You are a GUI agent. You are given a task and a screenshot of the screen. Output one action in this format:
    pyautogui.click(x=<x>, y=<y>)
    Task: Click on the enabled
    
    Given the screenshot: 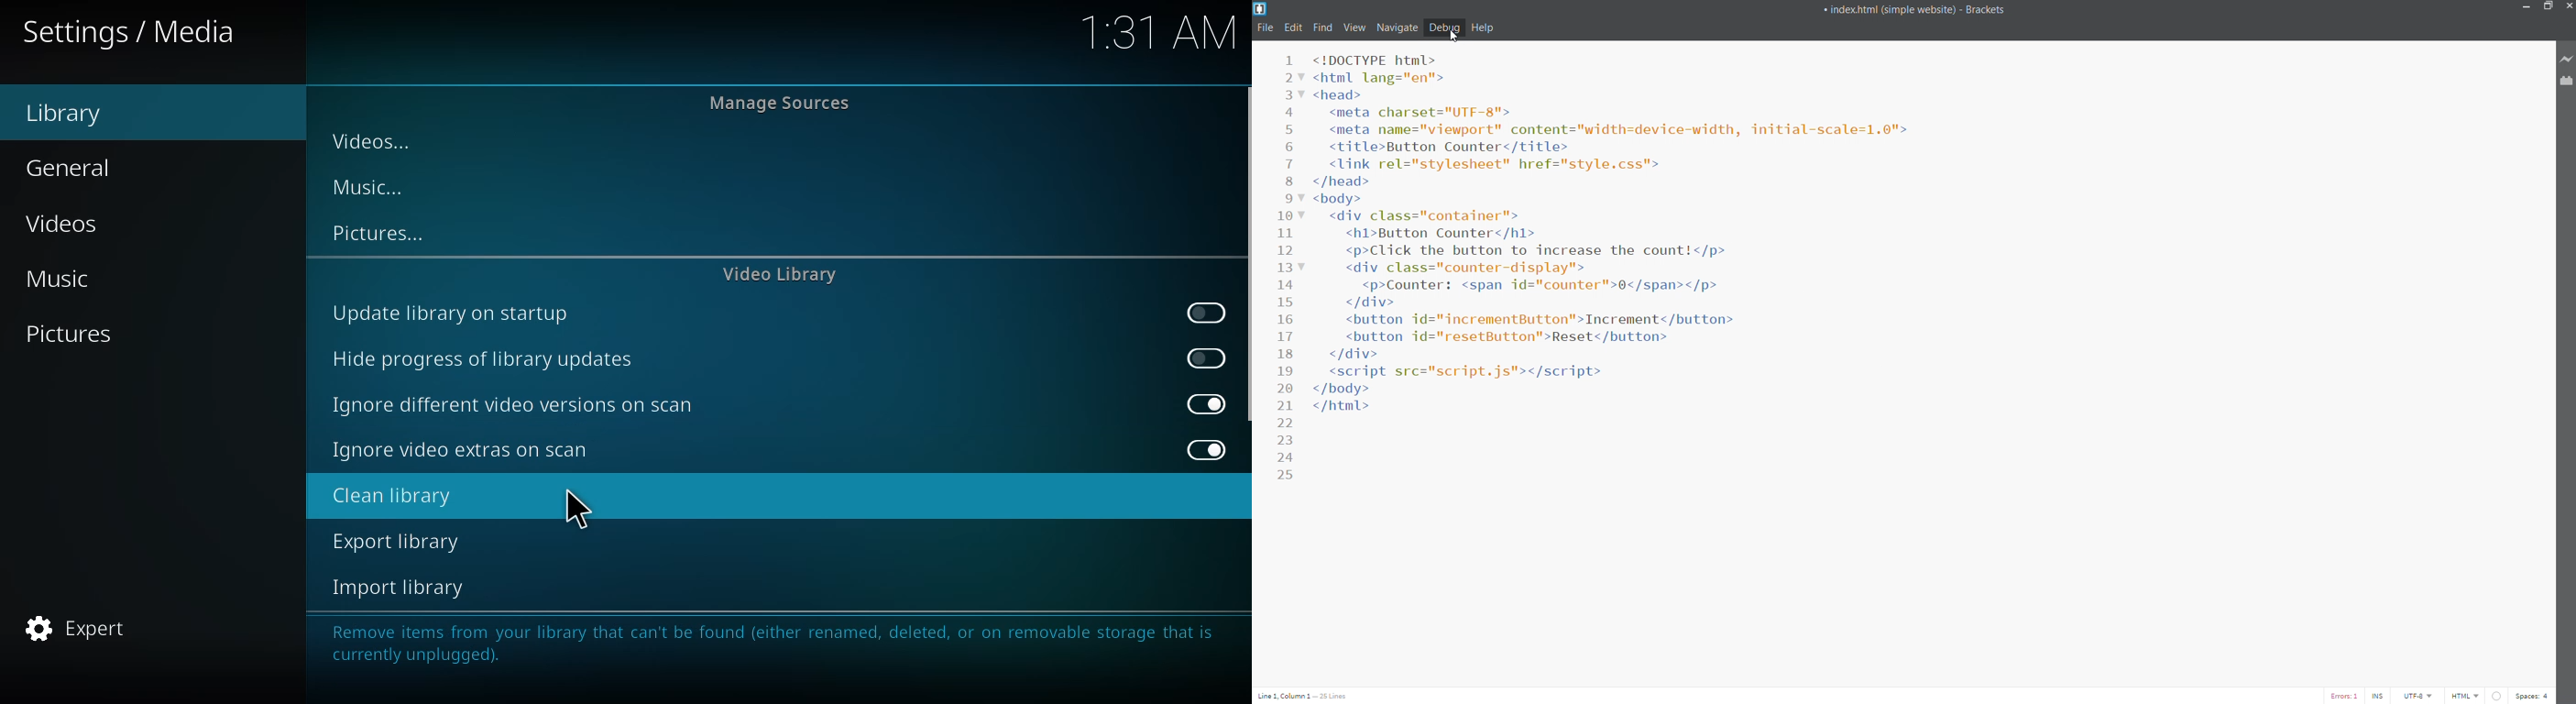 What is the action you would take?
    pyautogui.click(x=1207, y=451)
    